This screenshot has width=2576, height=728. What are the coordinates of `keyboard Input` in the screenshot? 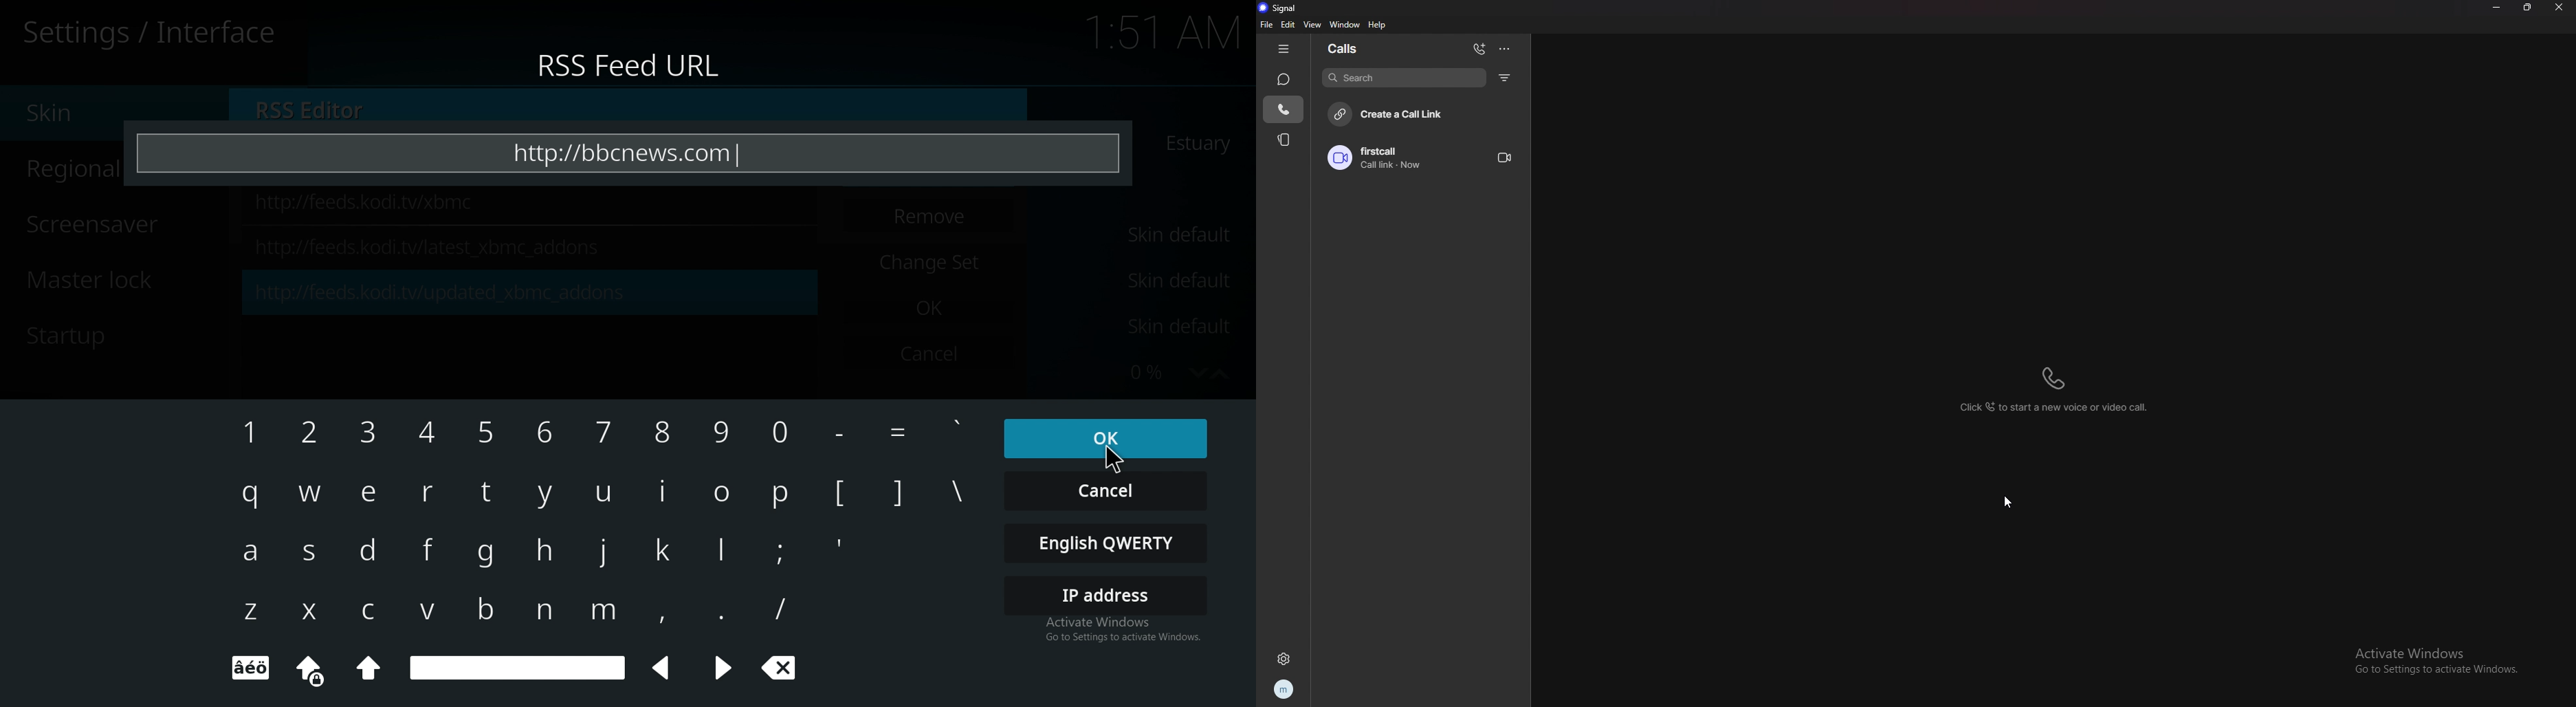 It's located at (665, 614).